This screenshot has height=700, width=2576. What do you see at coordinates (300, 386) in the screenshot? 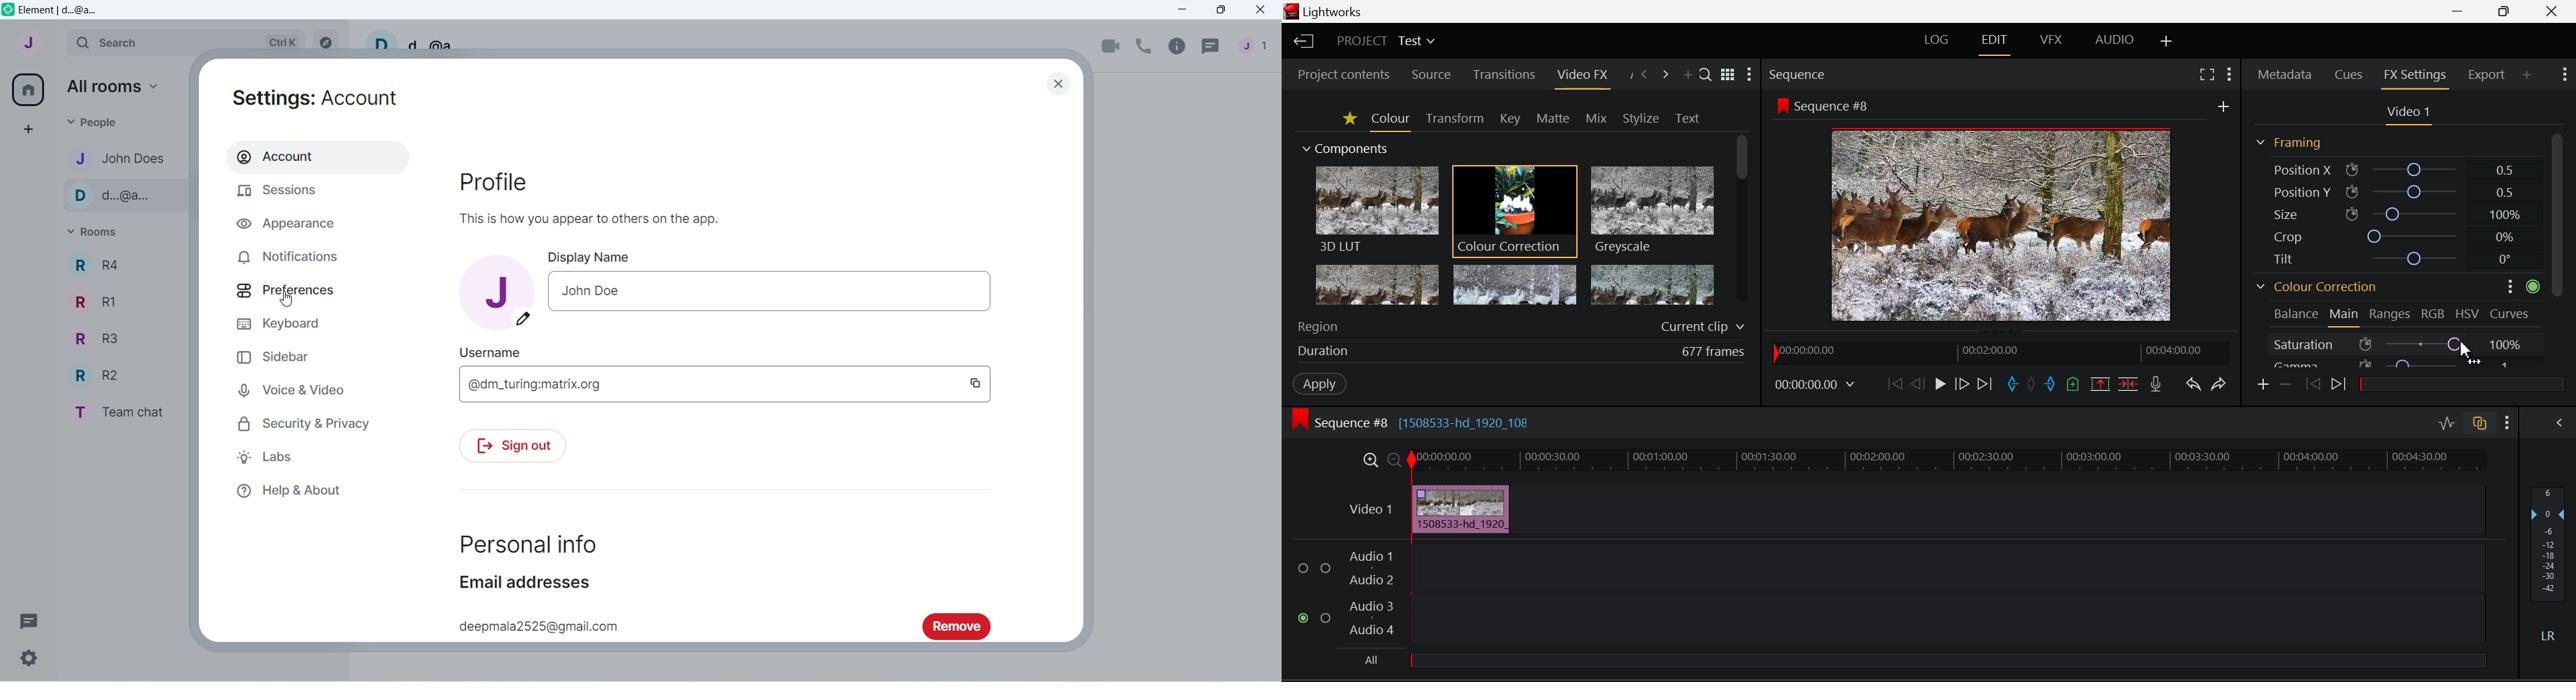
I see `Voice and Video` at bounding box center [300, 386].